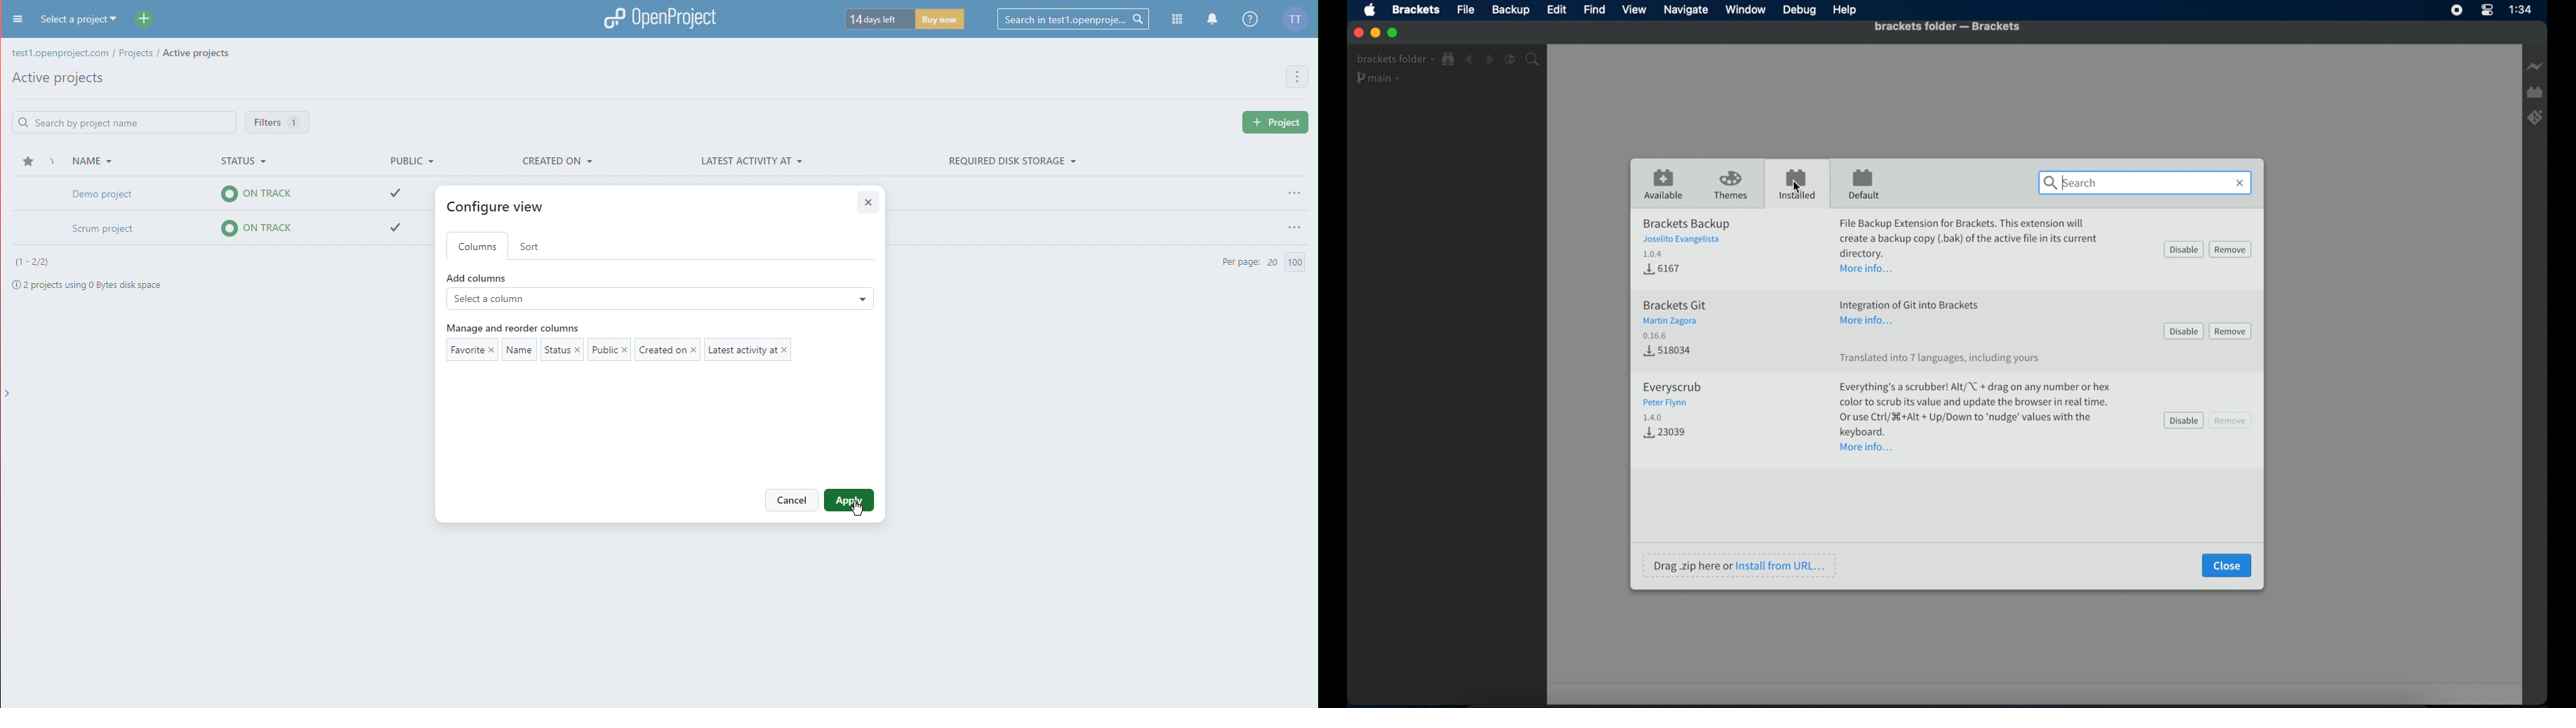 This screenshot has width=2576, height=728. What do you see at coordinates (1797, 184) in the screenshot?
I see `installed tab opened` at bounding box center [1797, 184].